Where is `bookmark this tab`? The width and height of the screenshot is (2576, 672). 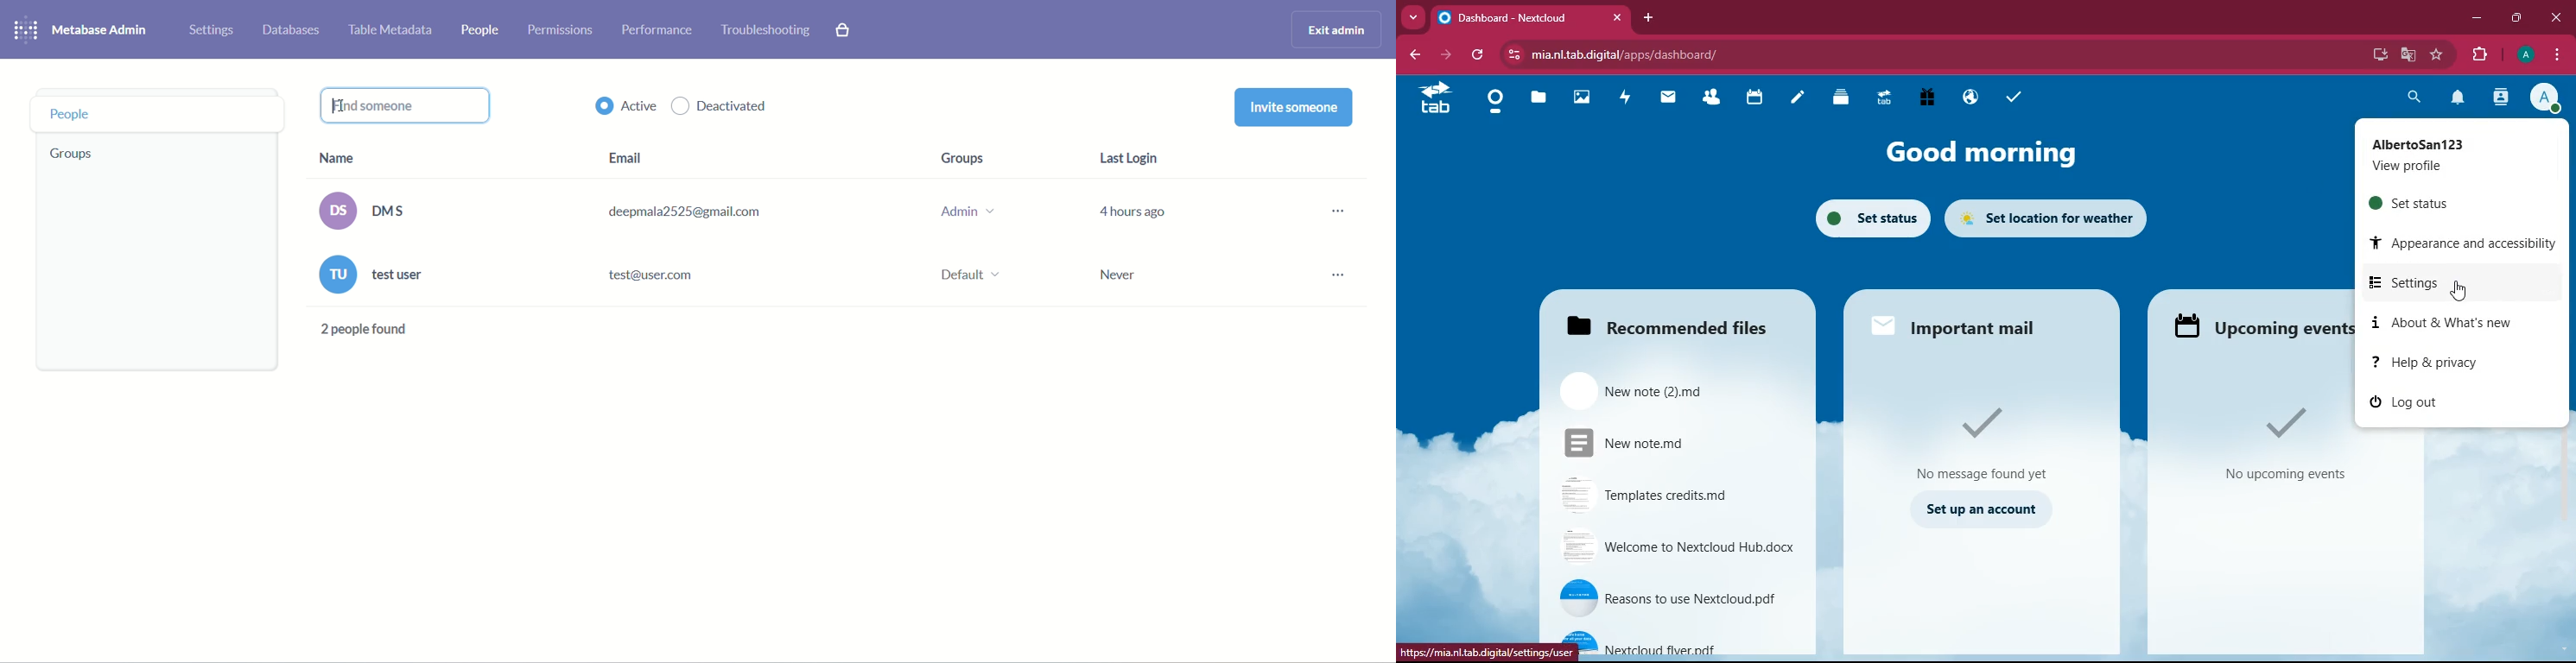 bookmark this tab is located at coordinates (2437, 53).